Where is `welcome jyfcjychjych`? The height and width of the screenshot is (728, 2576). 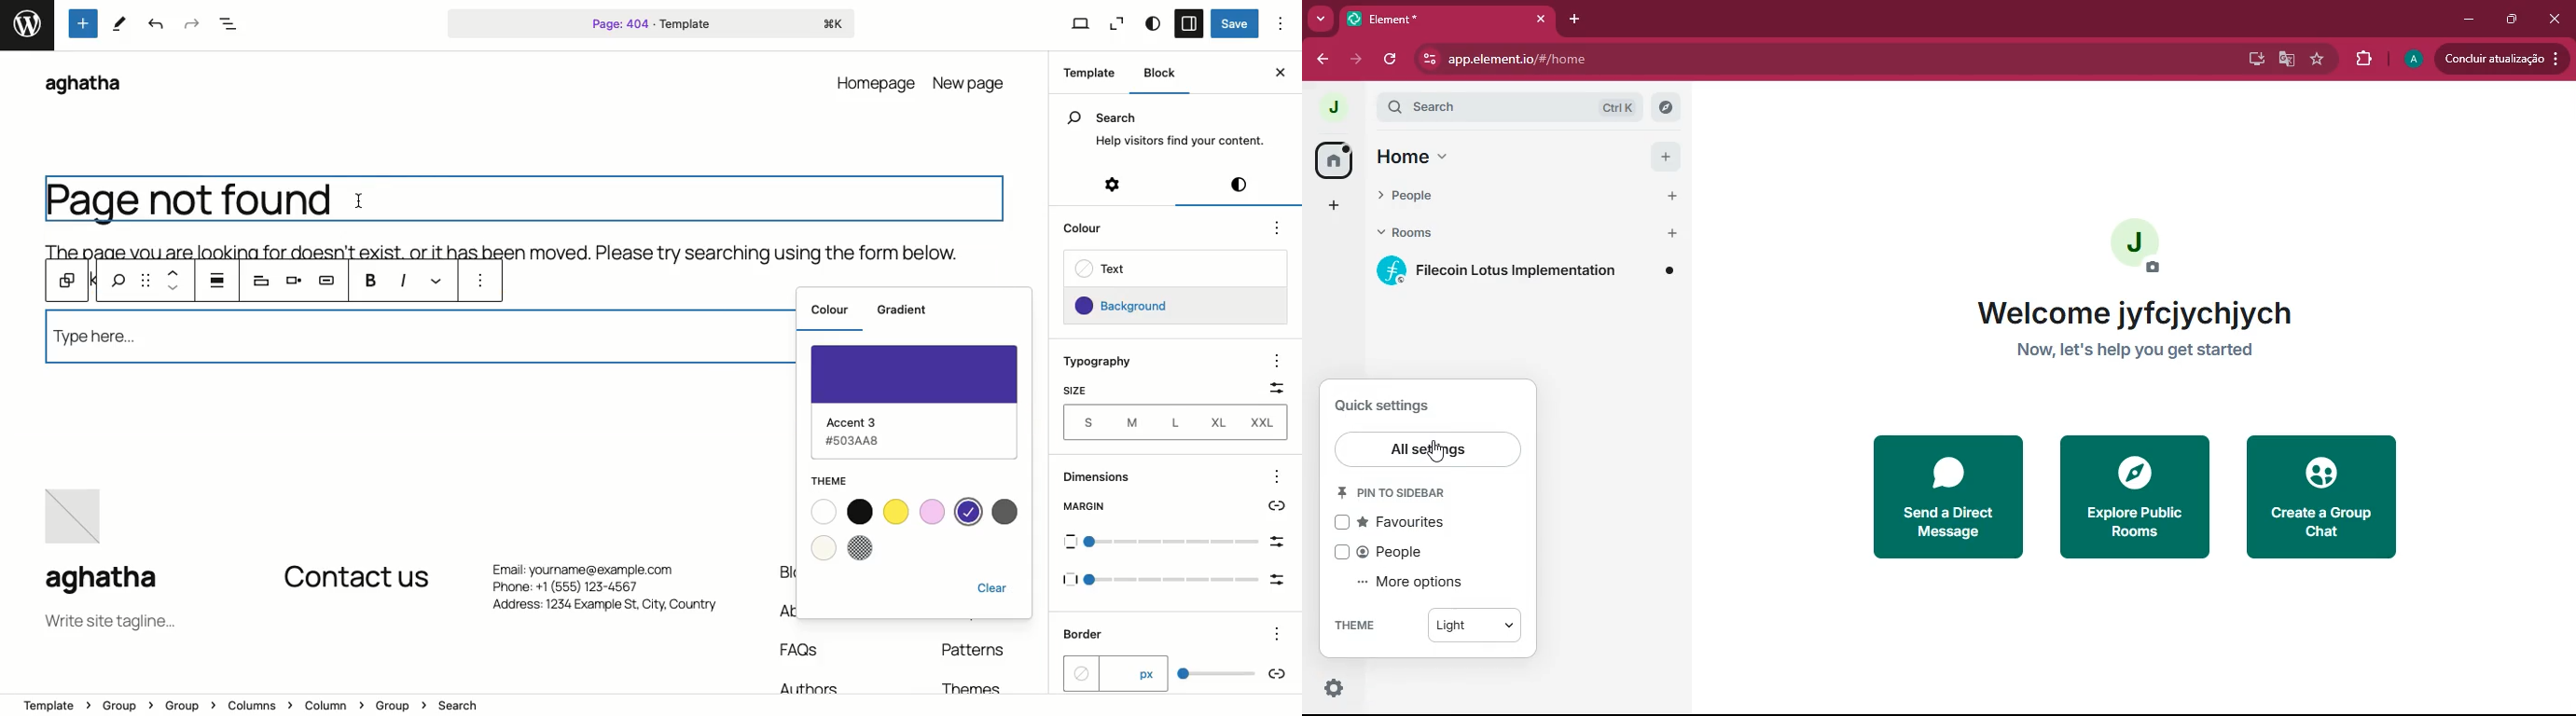
welcome jyfcjychjych is located at coordinates (2140, 311).